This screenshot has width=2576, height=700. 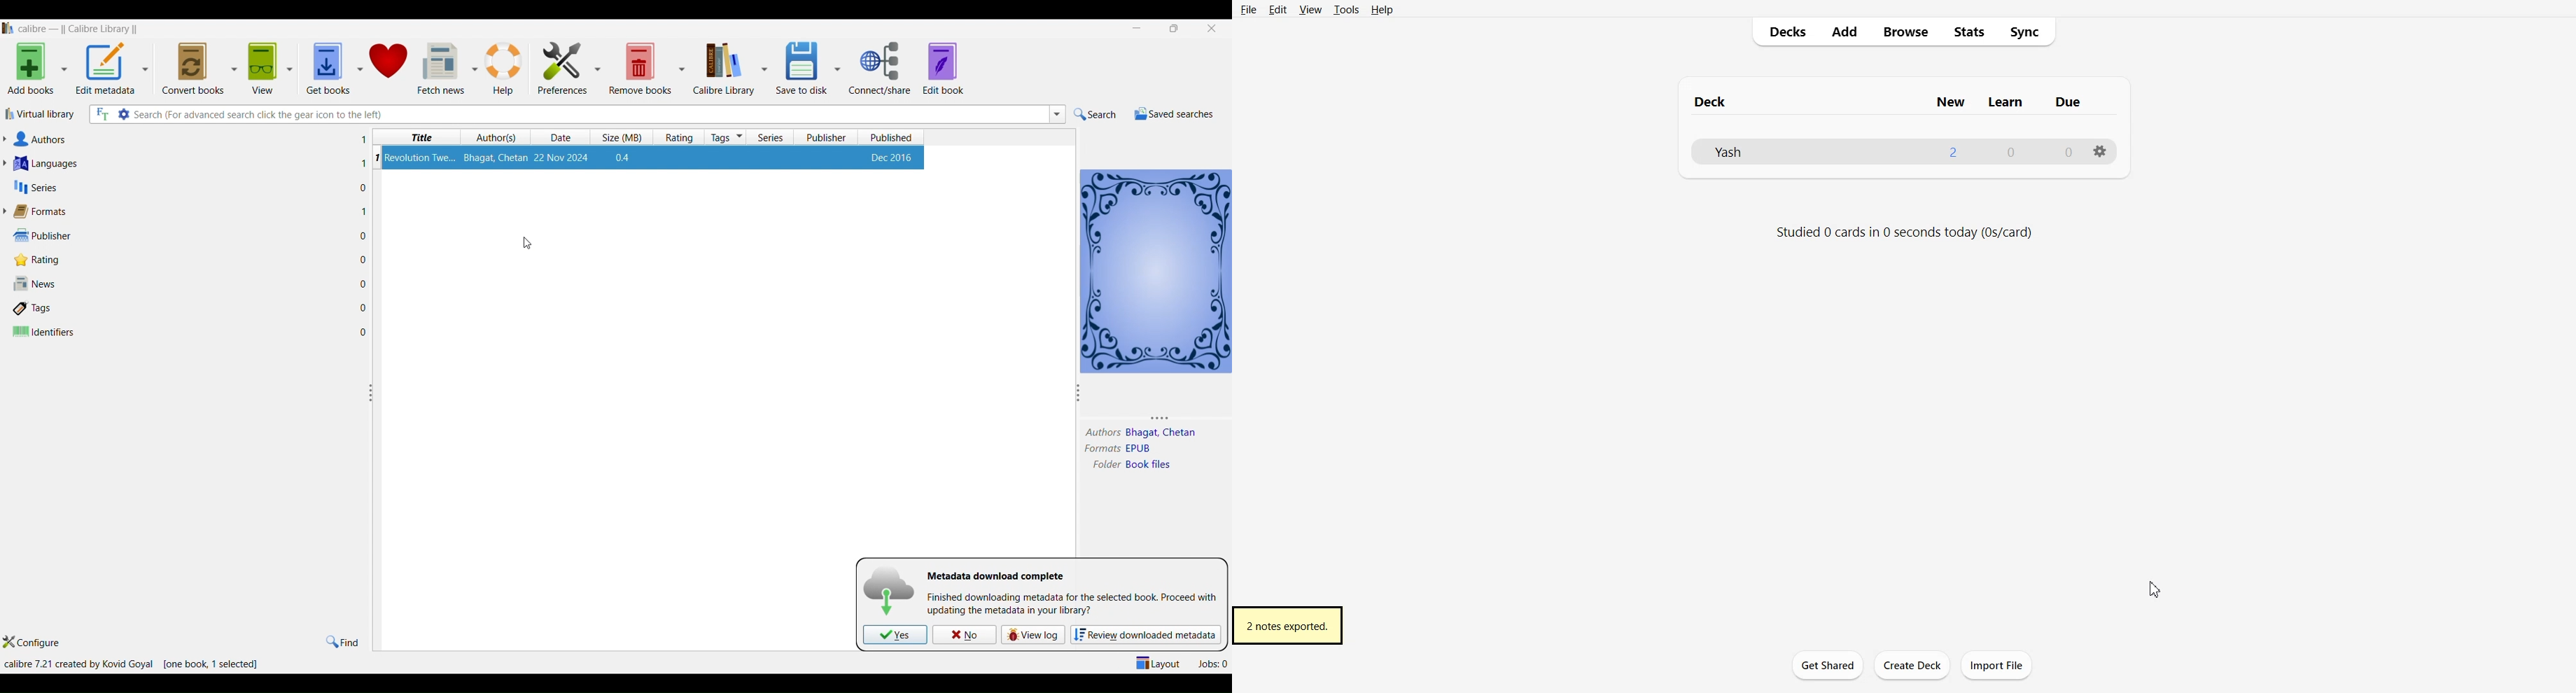 I want to click on 0, so click(x=2012, y=153).